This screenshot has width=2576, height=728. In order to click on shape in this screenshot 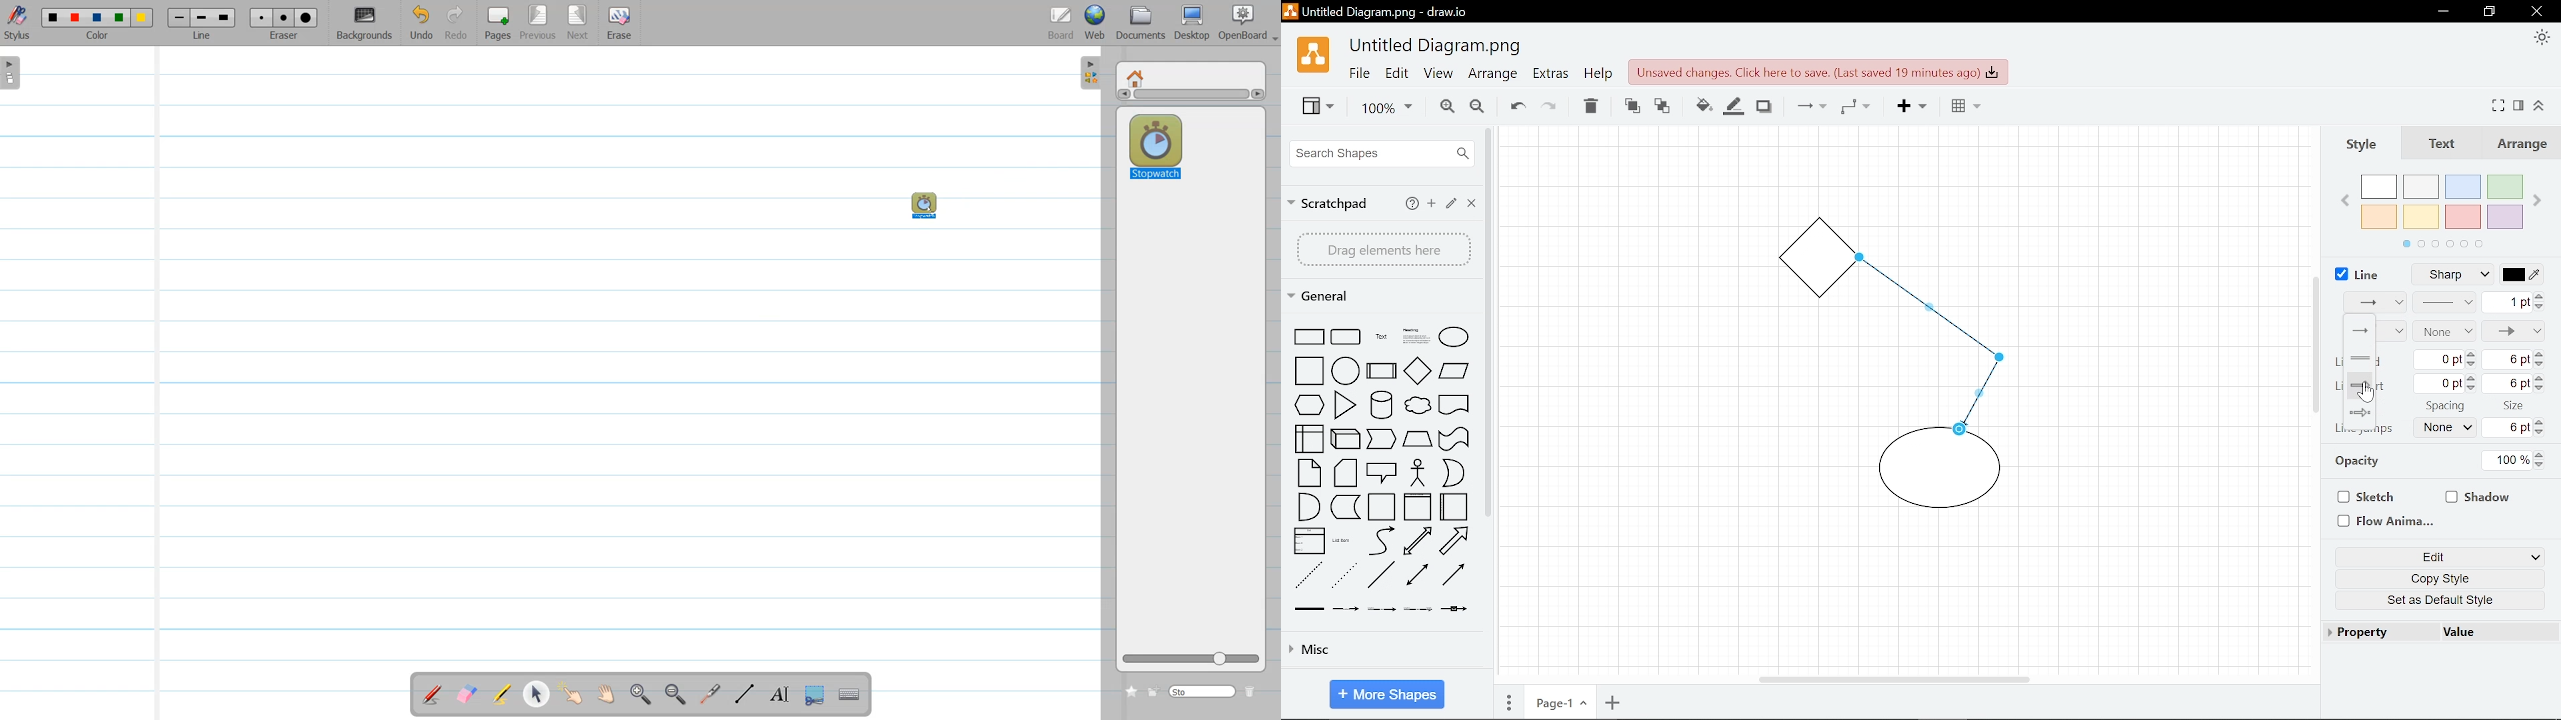, I will do `click(1457, 613)`.